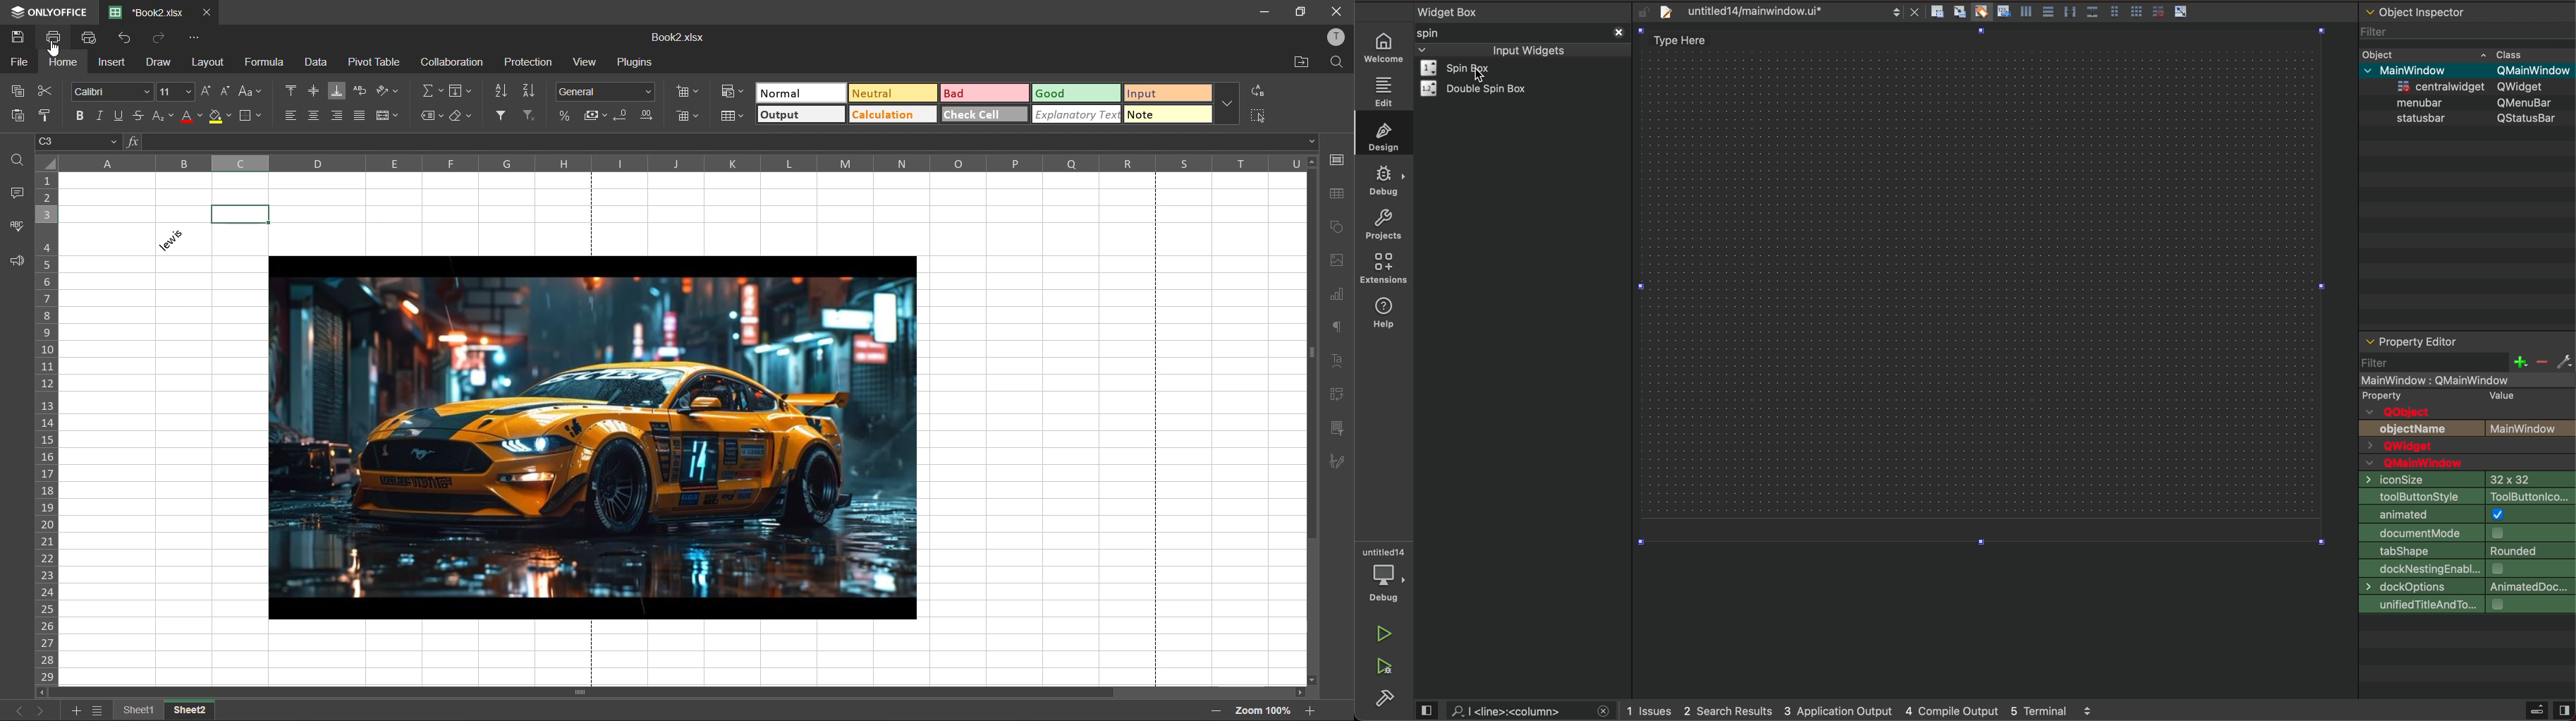  Describe the element at coordinates (648, 116) in the screenshot. I see `increase decimal` at that location.